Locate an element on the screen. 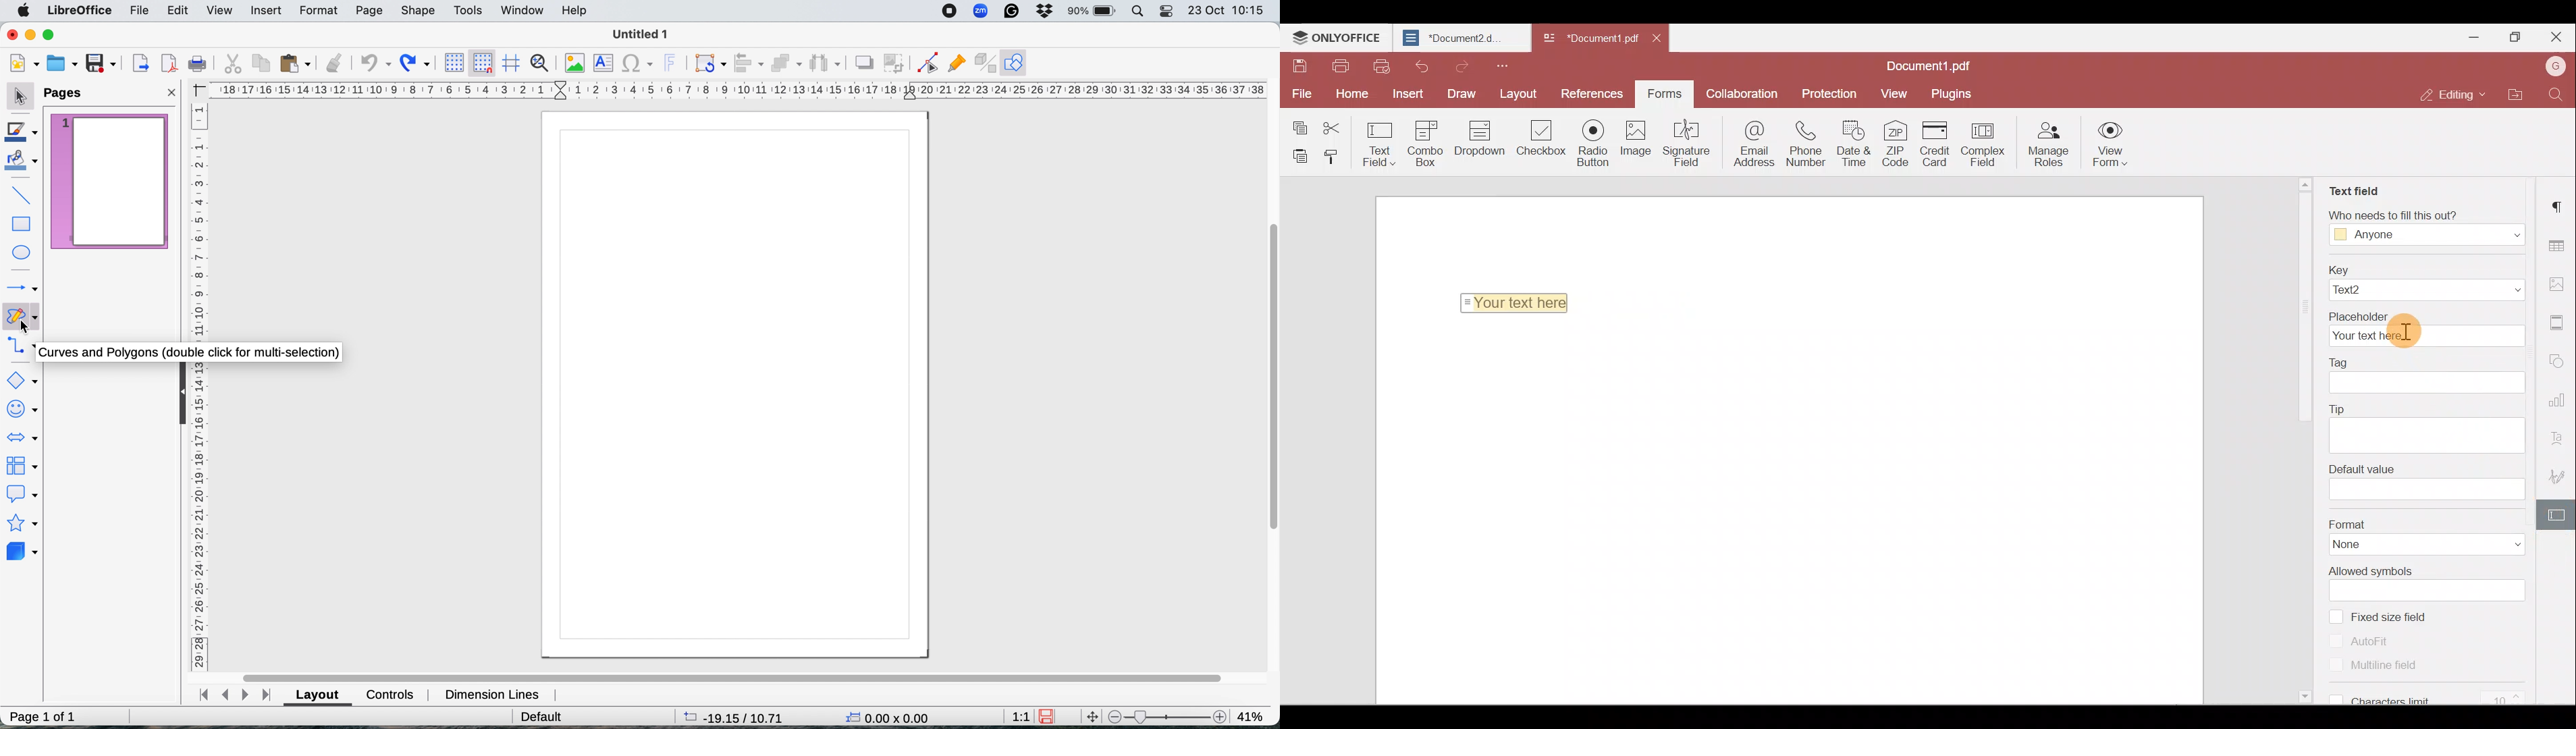  flowchart is located at coordinates (24, 468).